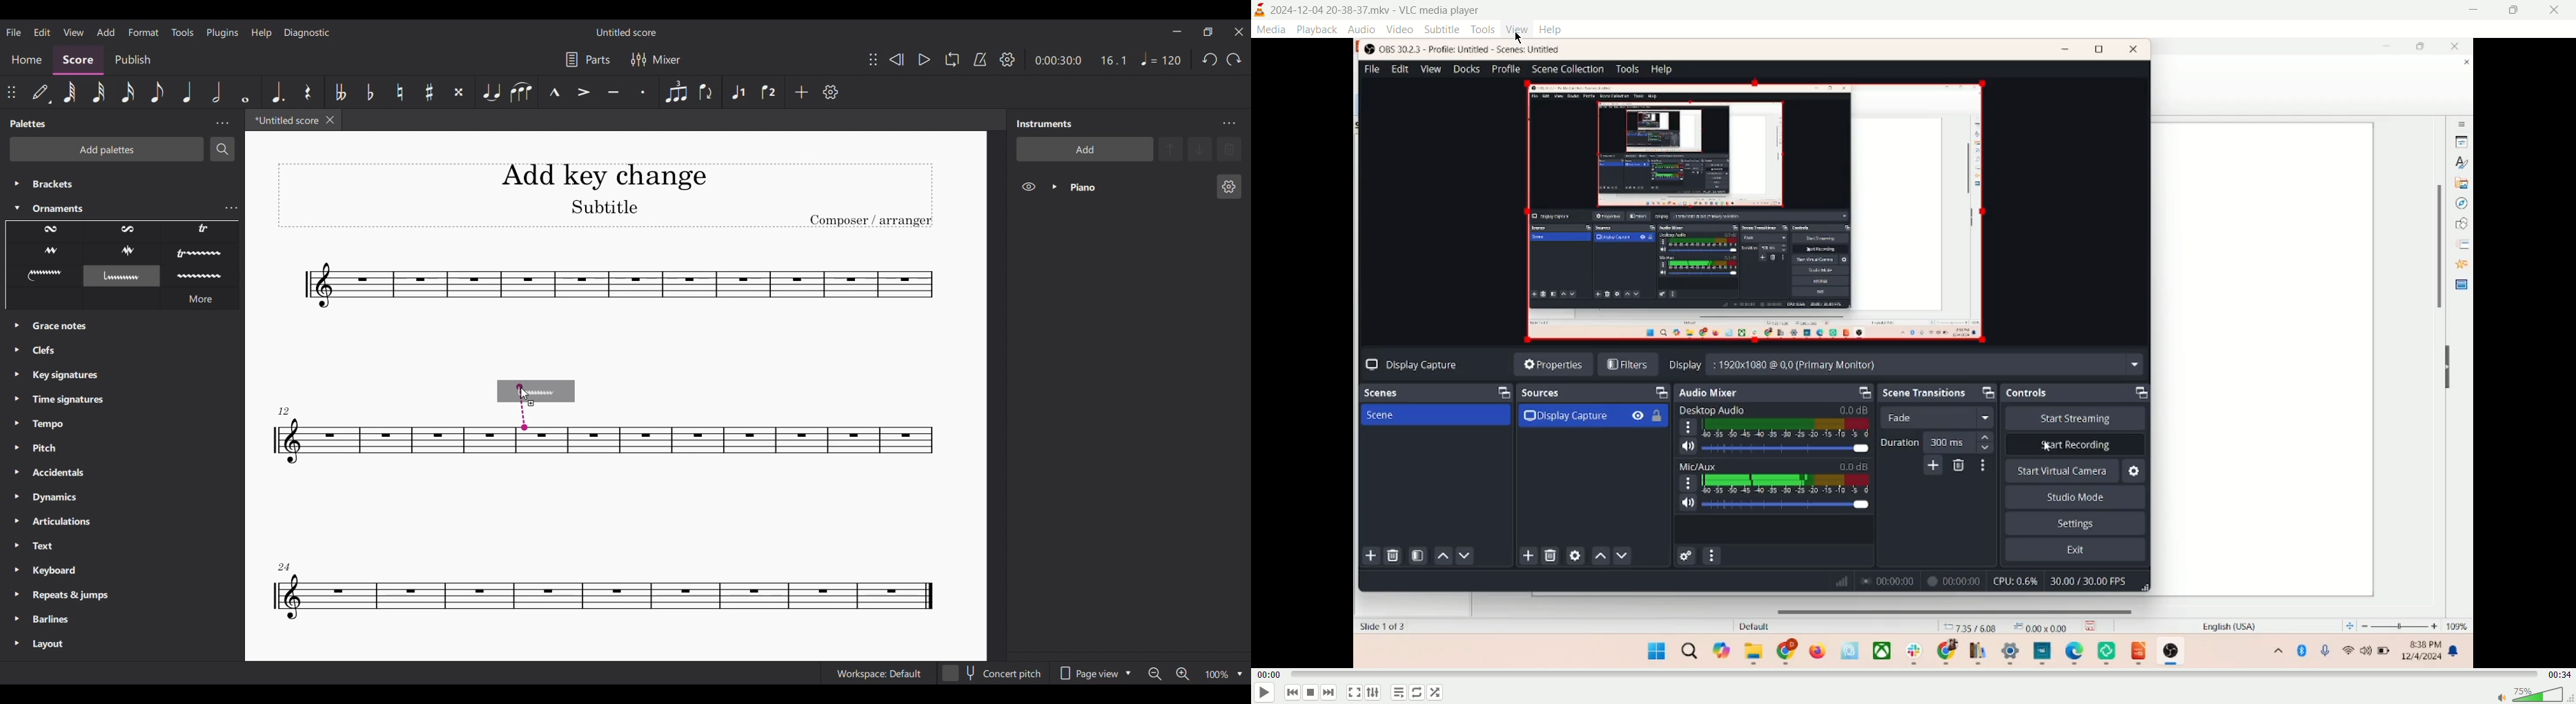 Image resolution: width=2576 pixels, height=728 pixels. I want to click on Page view options, so click(1094, 673).